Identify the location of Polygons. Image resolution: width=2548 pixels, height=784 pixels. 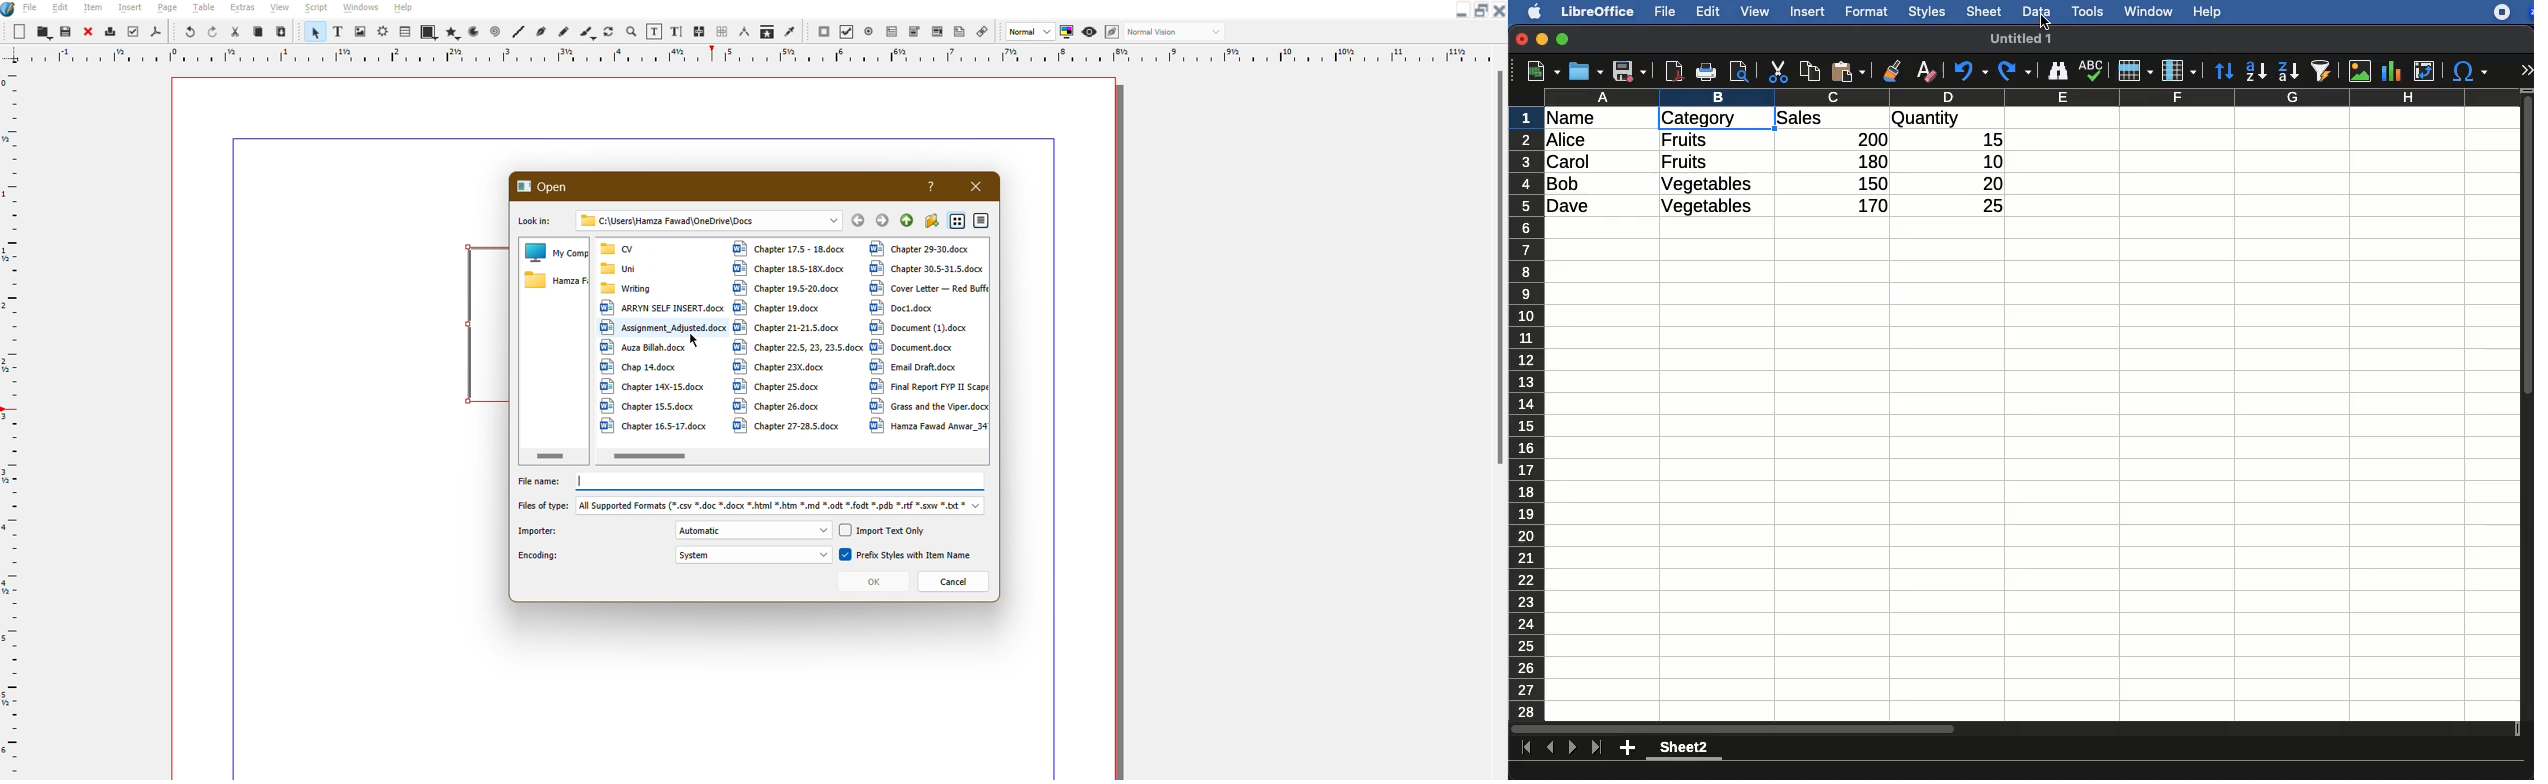
(452, 31).